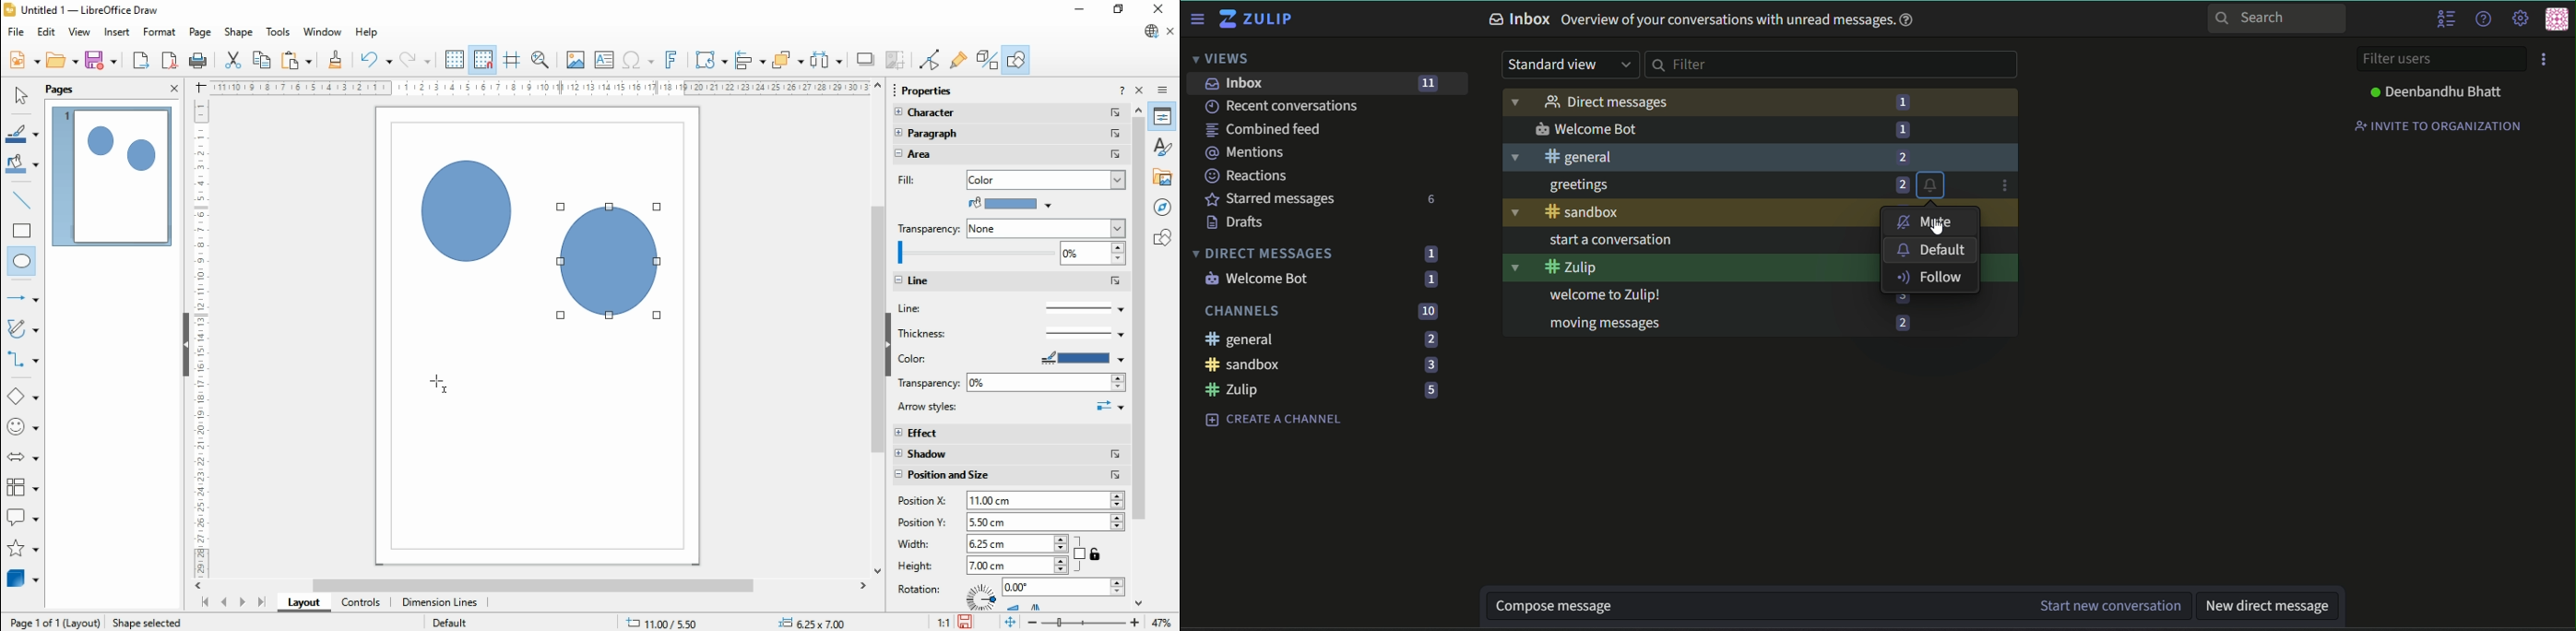 The image size is (2576, 644). What do you see at coordinates (1283, 107) in the screenshot?
I see `recent conversations` at bounding box center [1283, 107].